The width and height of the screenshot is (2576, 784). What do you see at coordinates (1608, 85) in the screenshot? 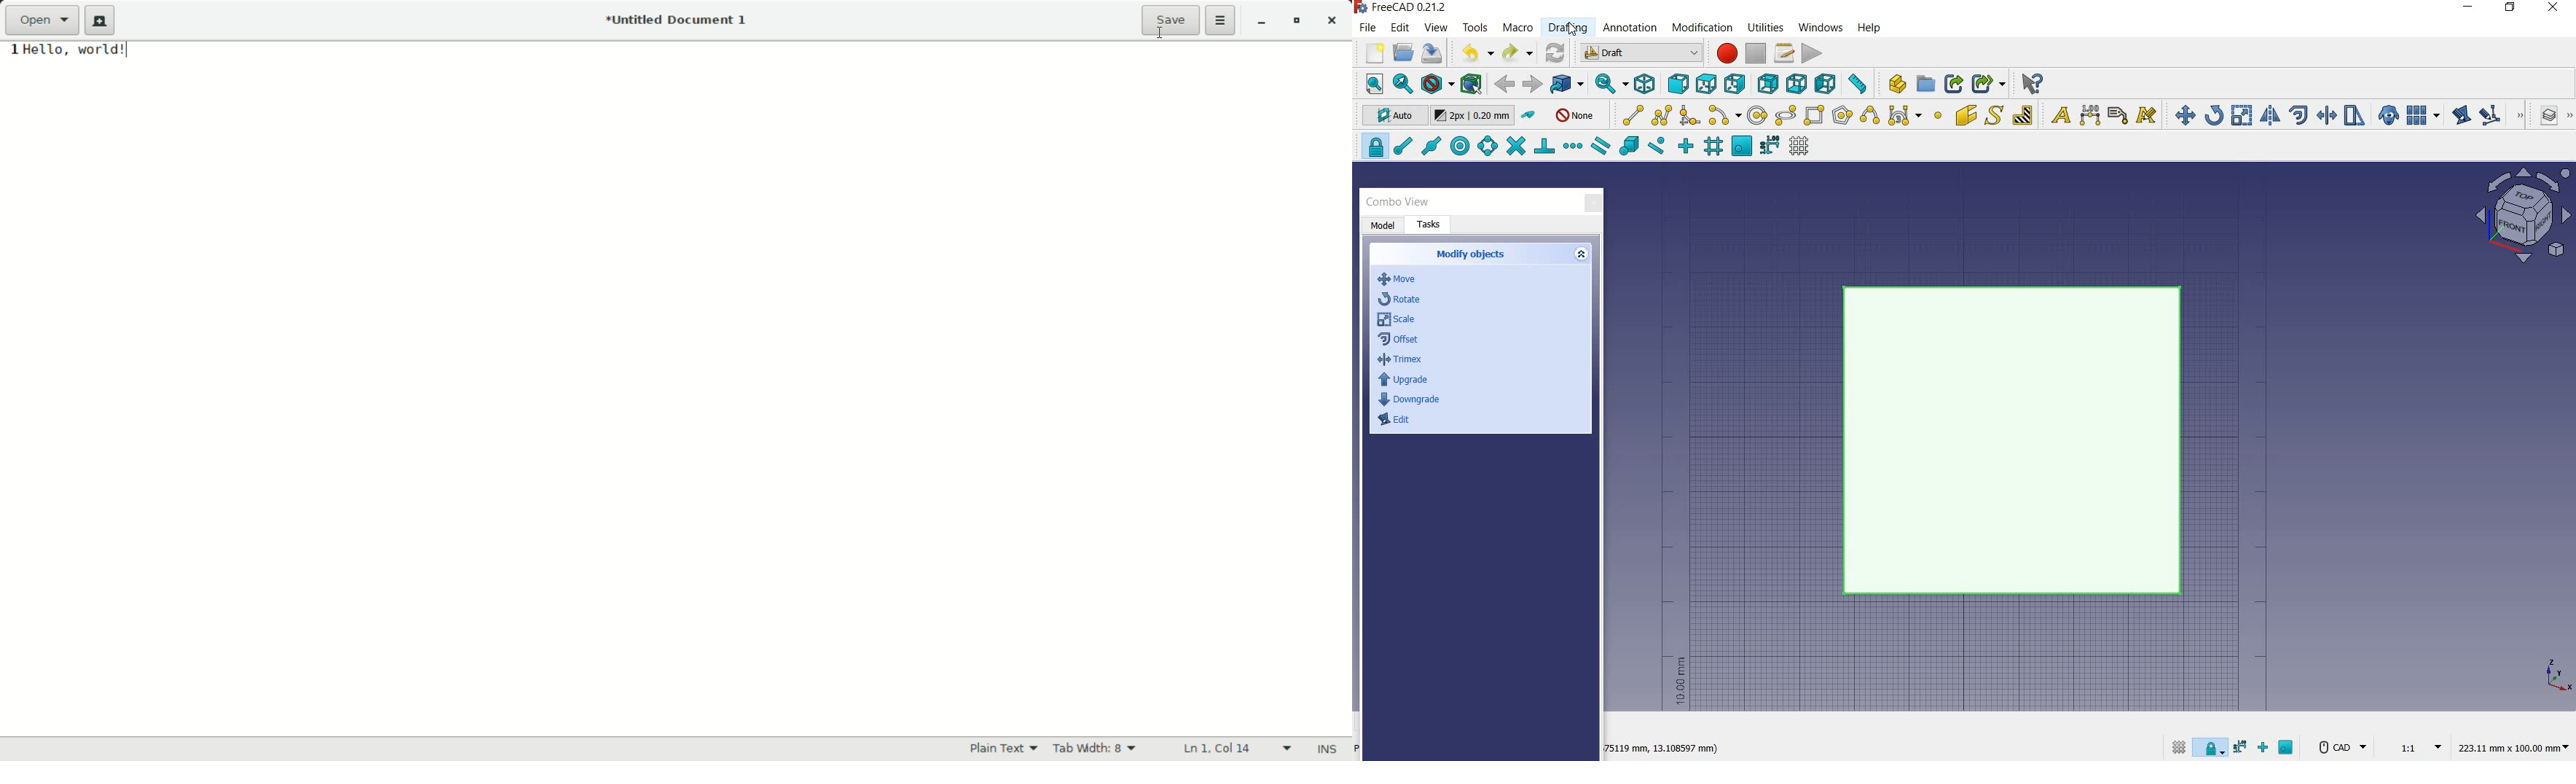
I see `sync view` at bounding box center [1608, 85].